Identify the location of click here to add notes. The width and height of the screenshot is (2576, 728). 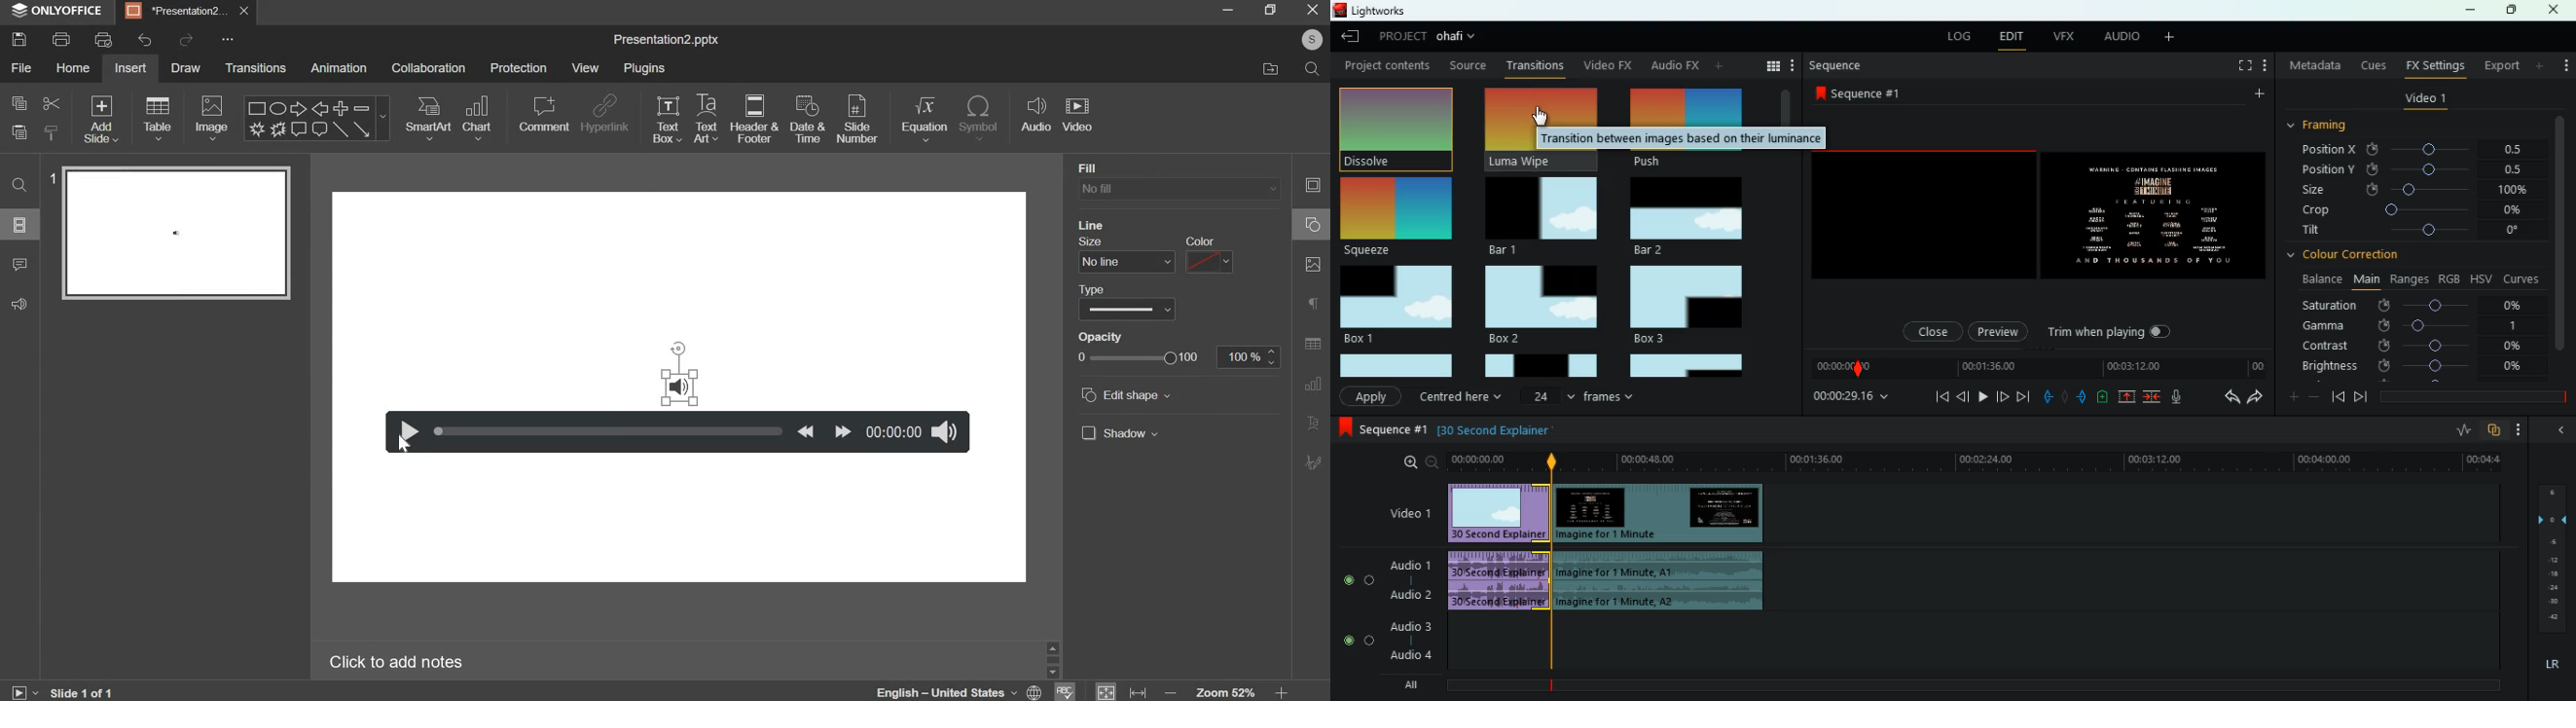
(397, 660).